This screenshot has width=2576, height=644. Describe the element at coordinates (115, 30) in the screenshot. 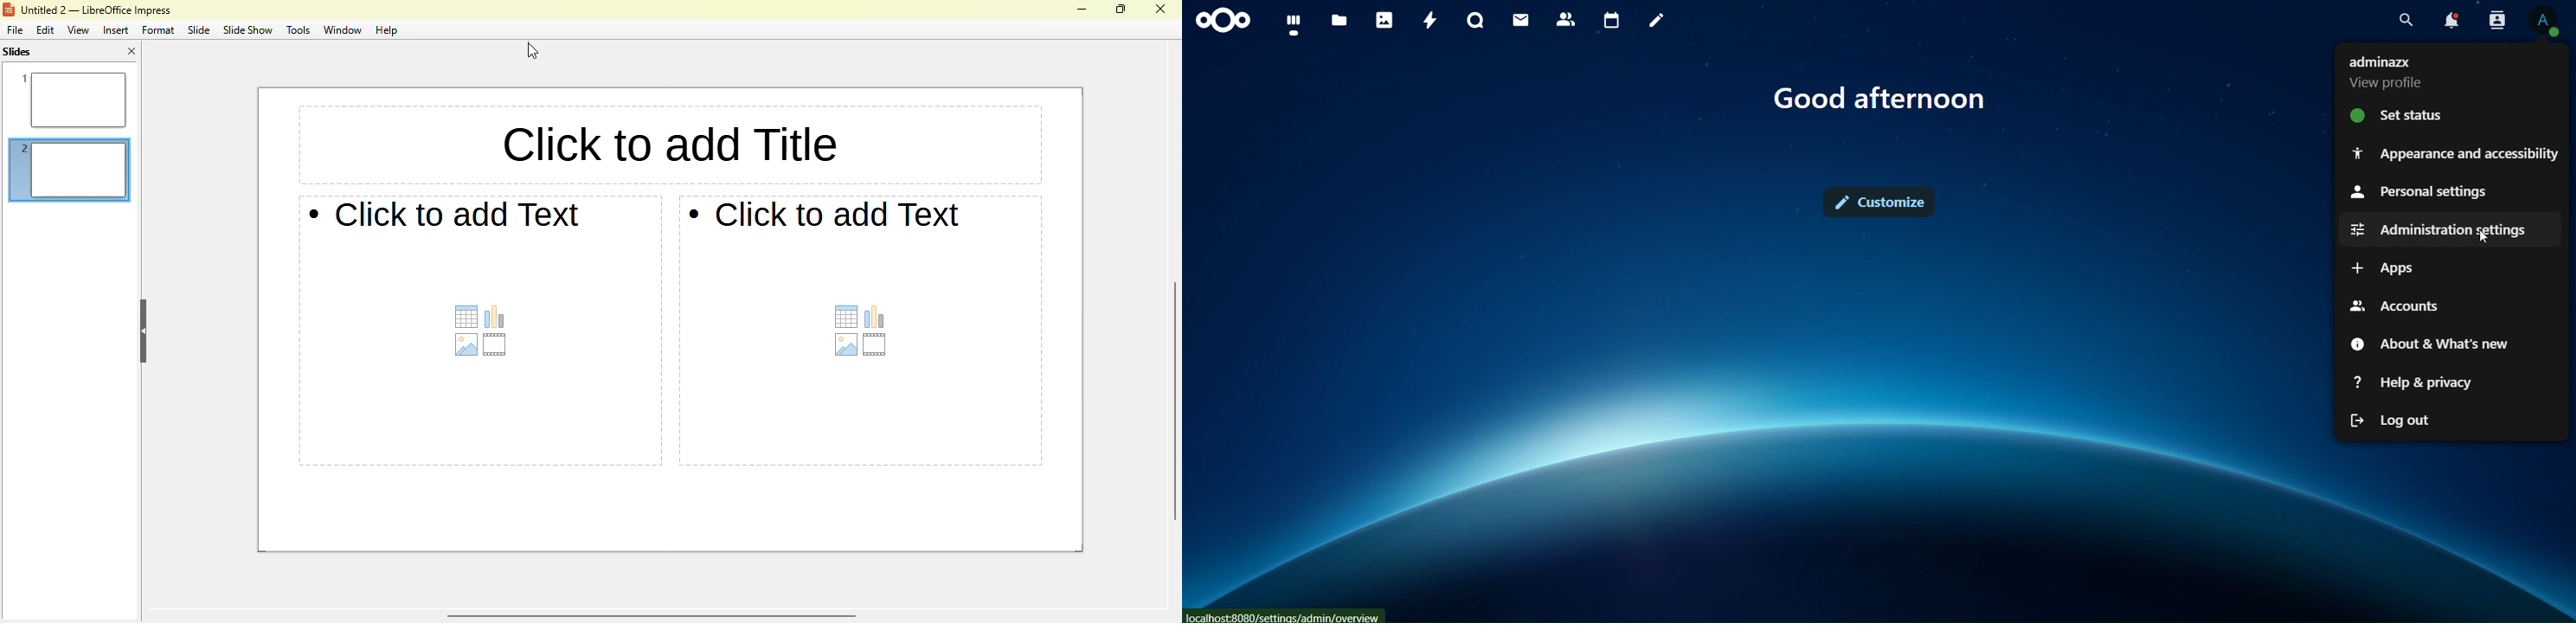

I see `insert` at that location.